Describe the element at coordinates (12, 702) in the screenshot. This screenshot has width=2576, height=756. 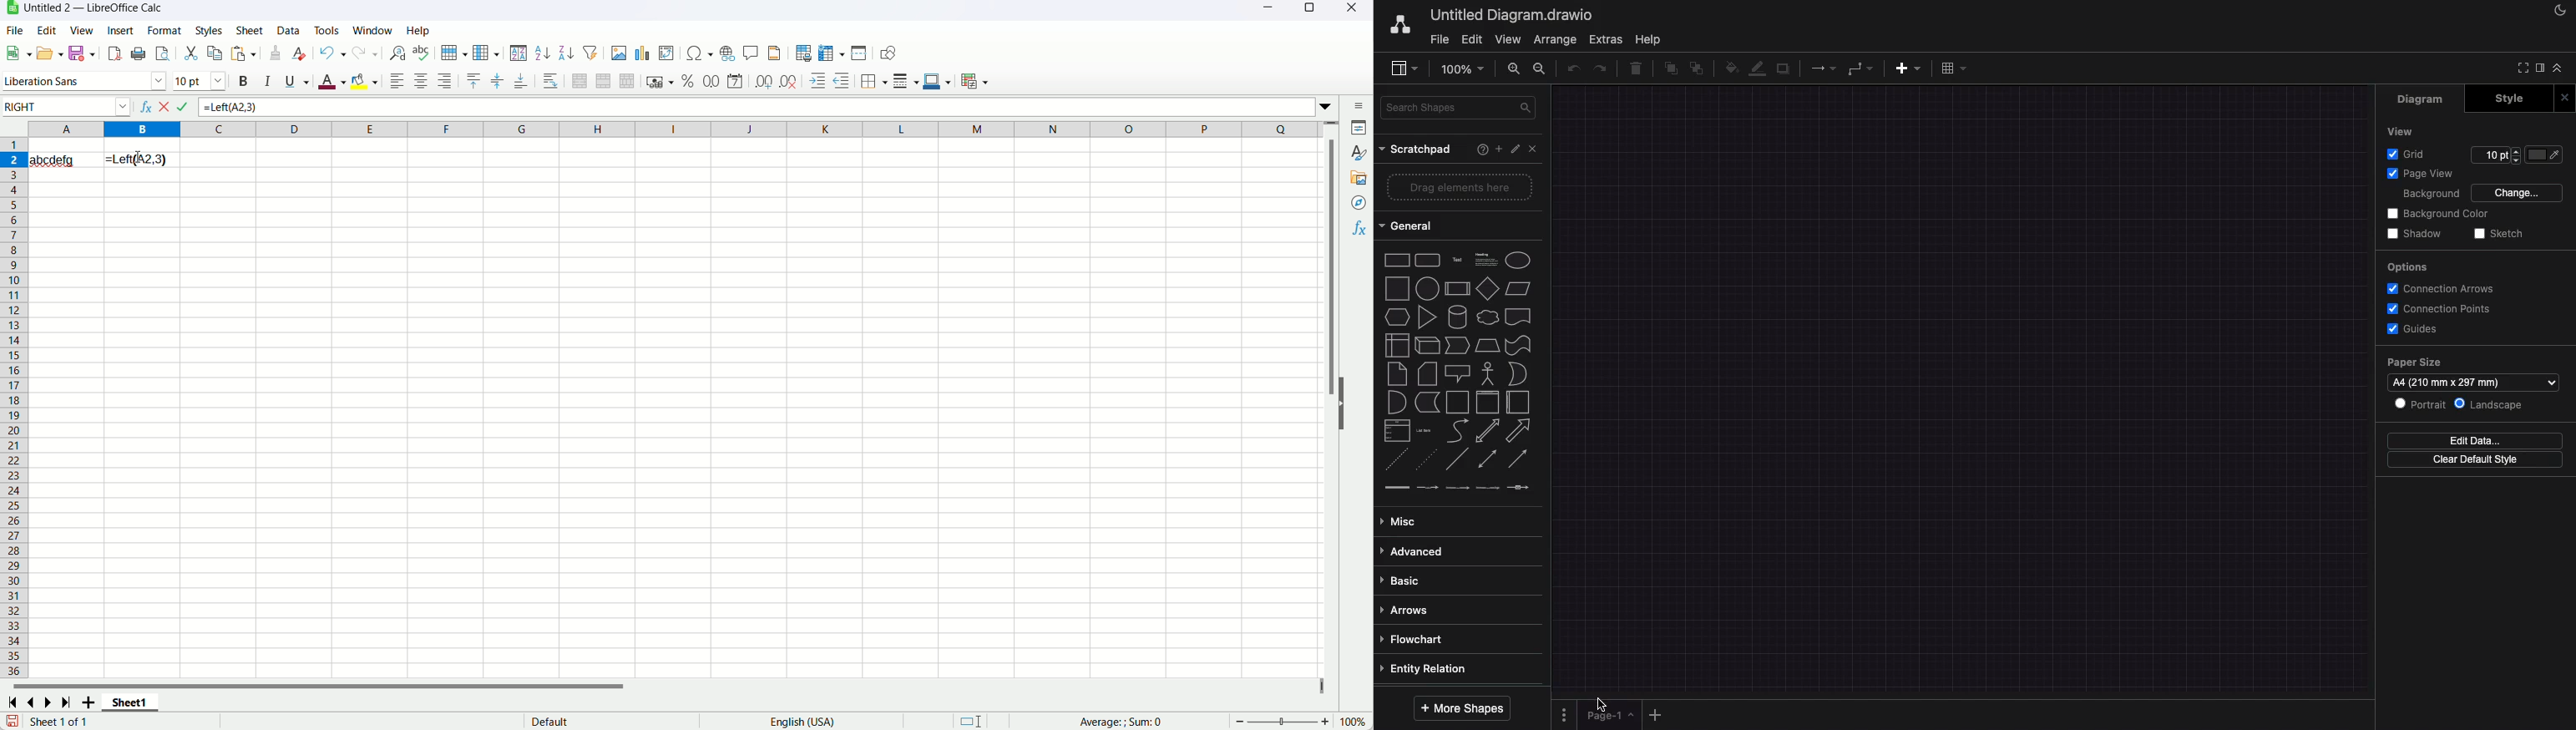
I see `scroll to first page` at that location.